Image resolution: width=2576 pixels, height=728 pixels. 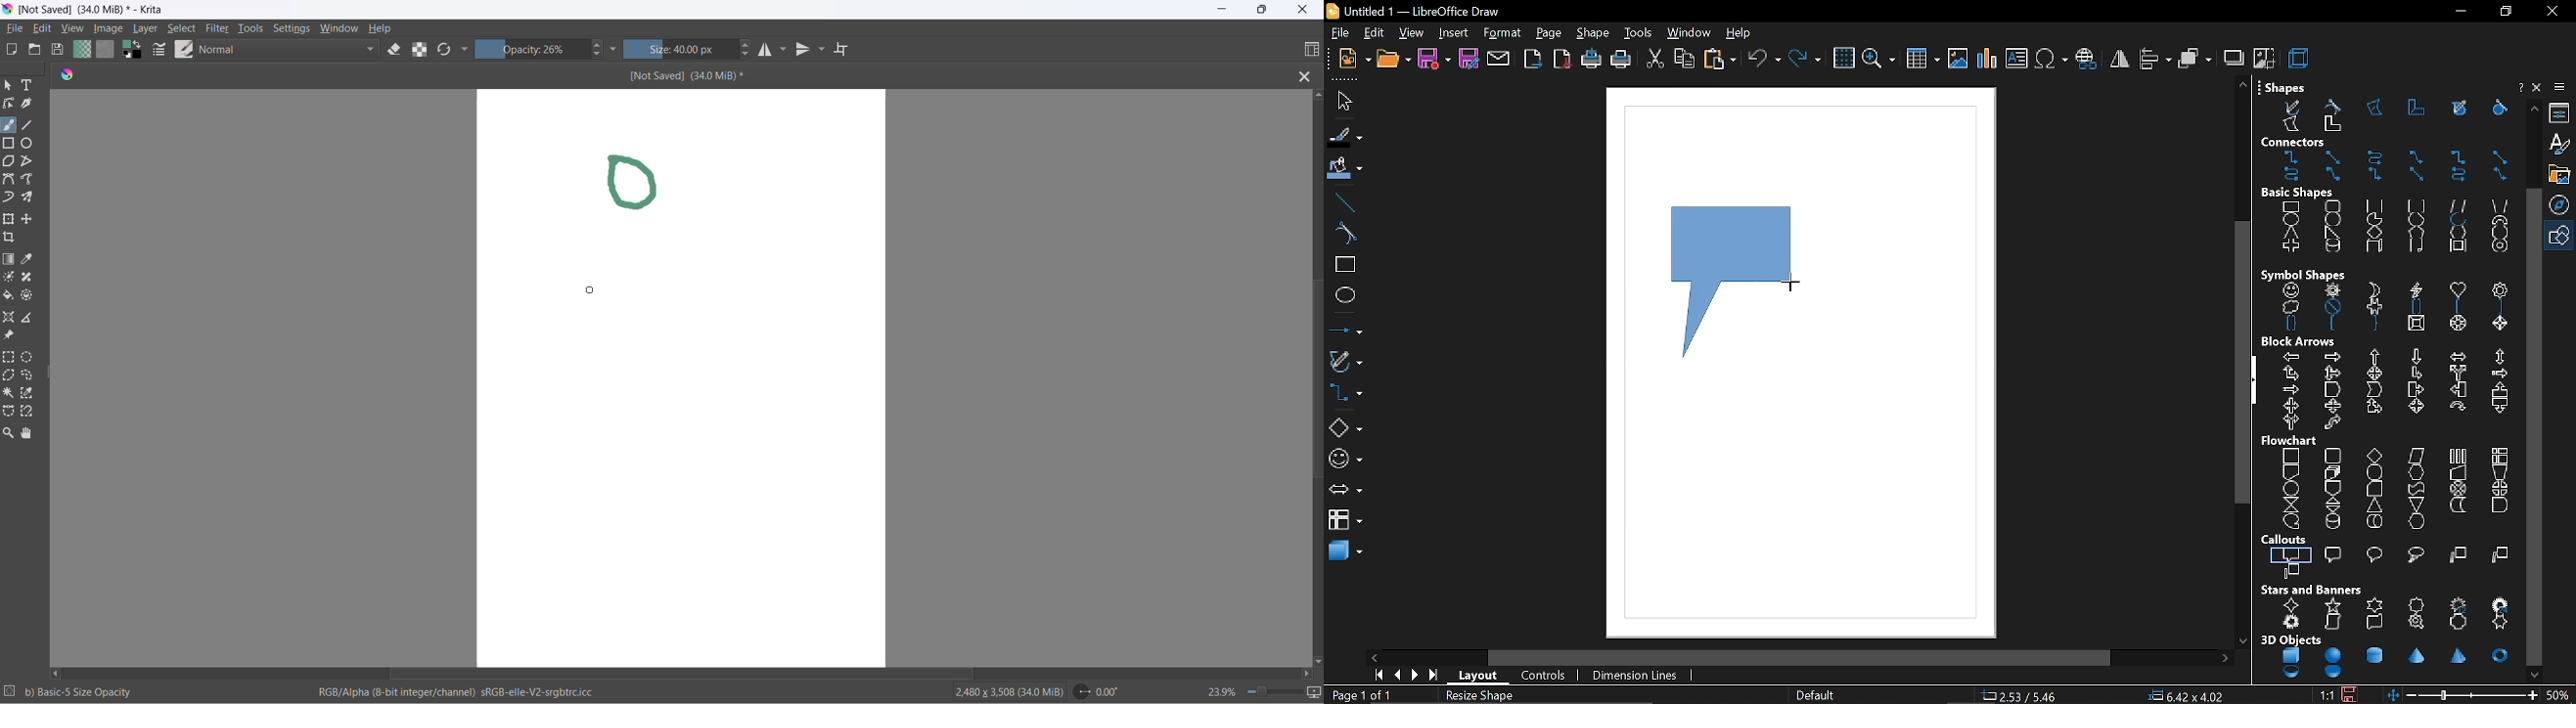 I want to click on file, so click(x=19, y=30).